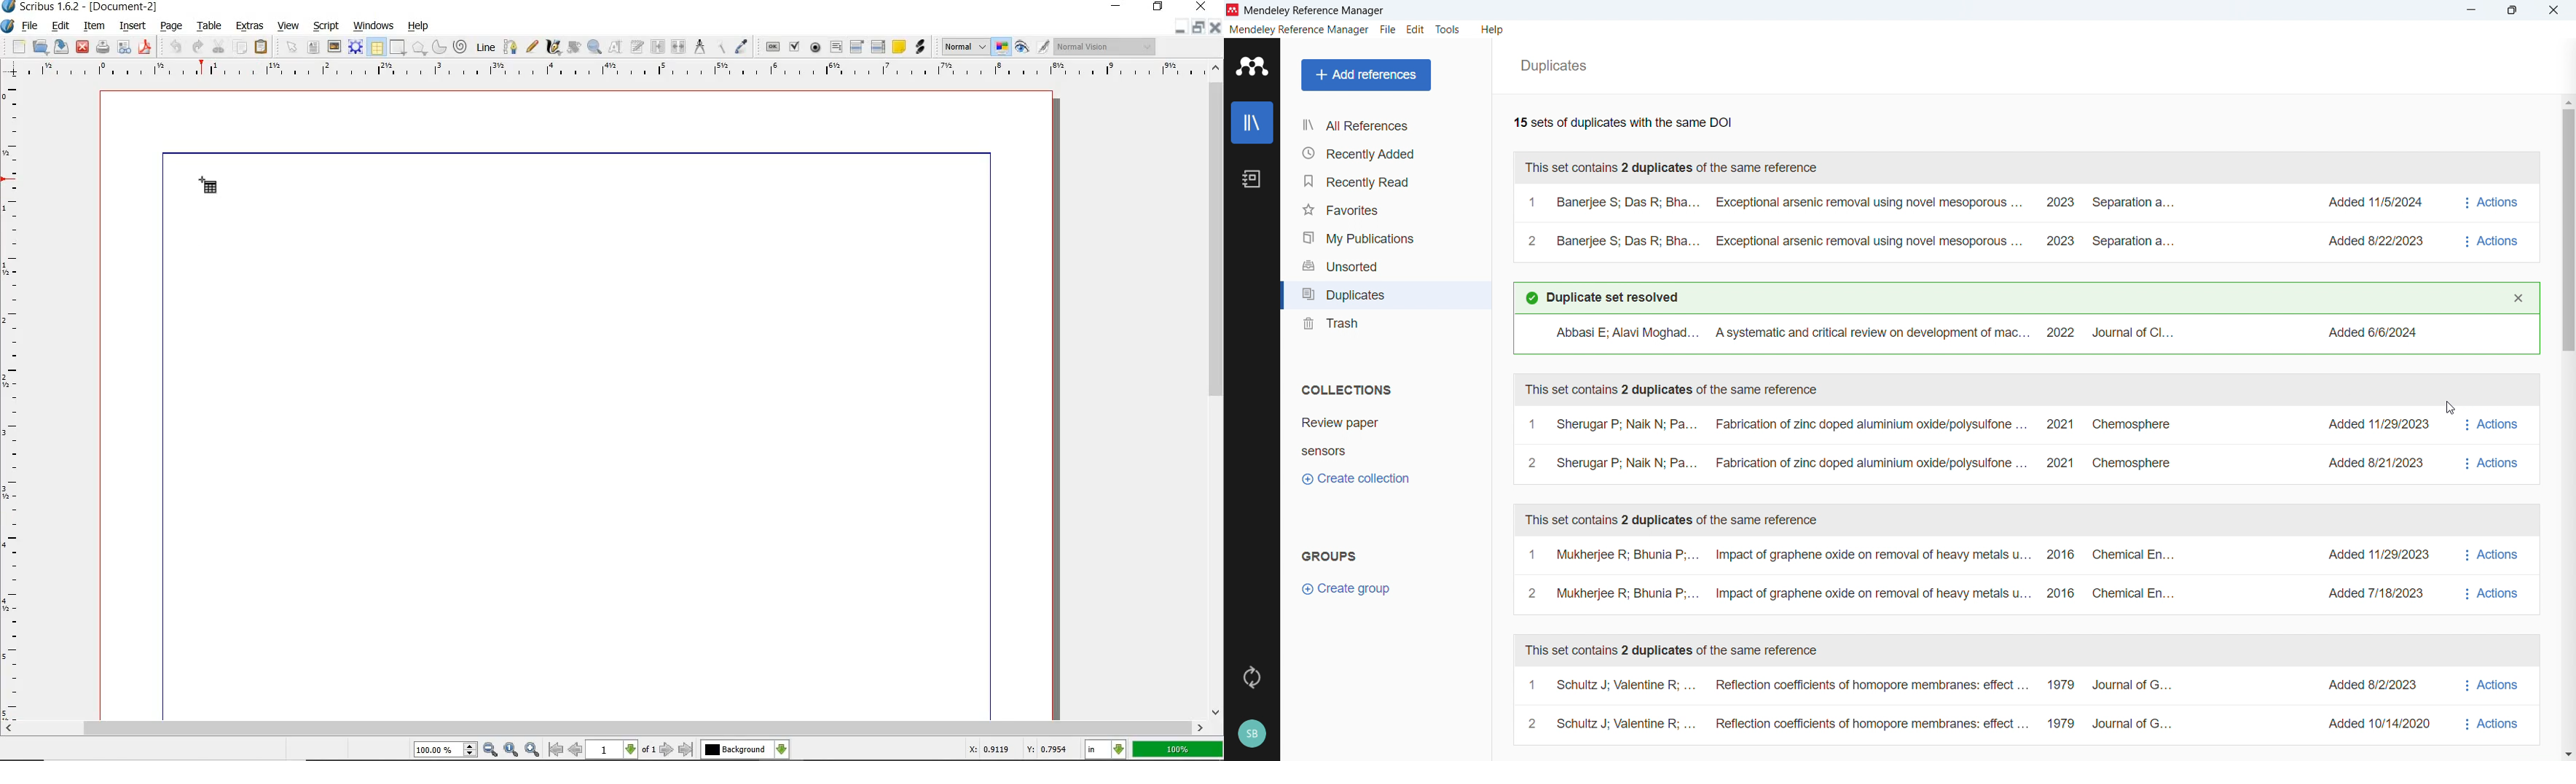 The width and height of the screenshot is (2576, 784). Describe the element at coordinates (2568, 102) in the screenshot. I see `Scroll up ` at that location.